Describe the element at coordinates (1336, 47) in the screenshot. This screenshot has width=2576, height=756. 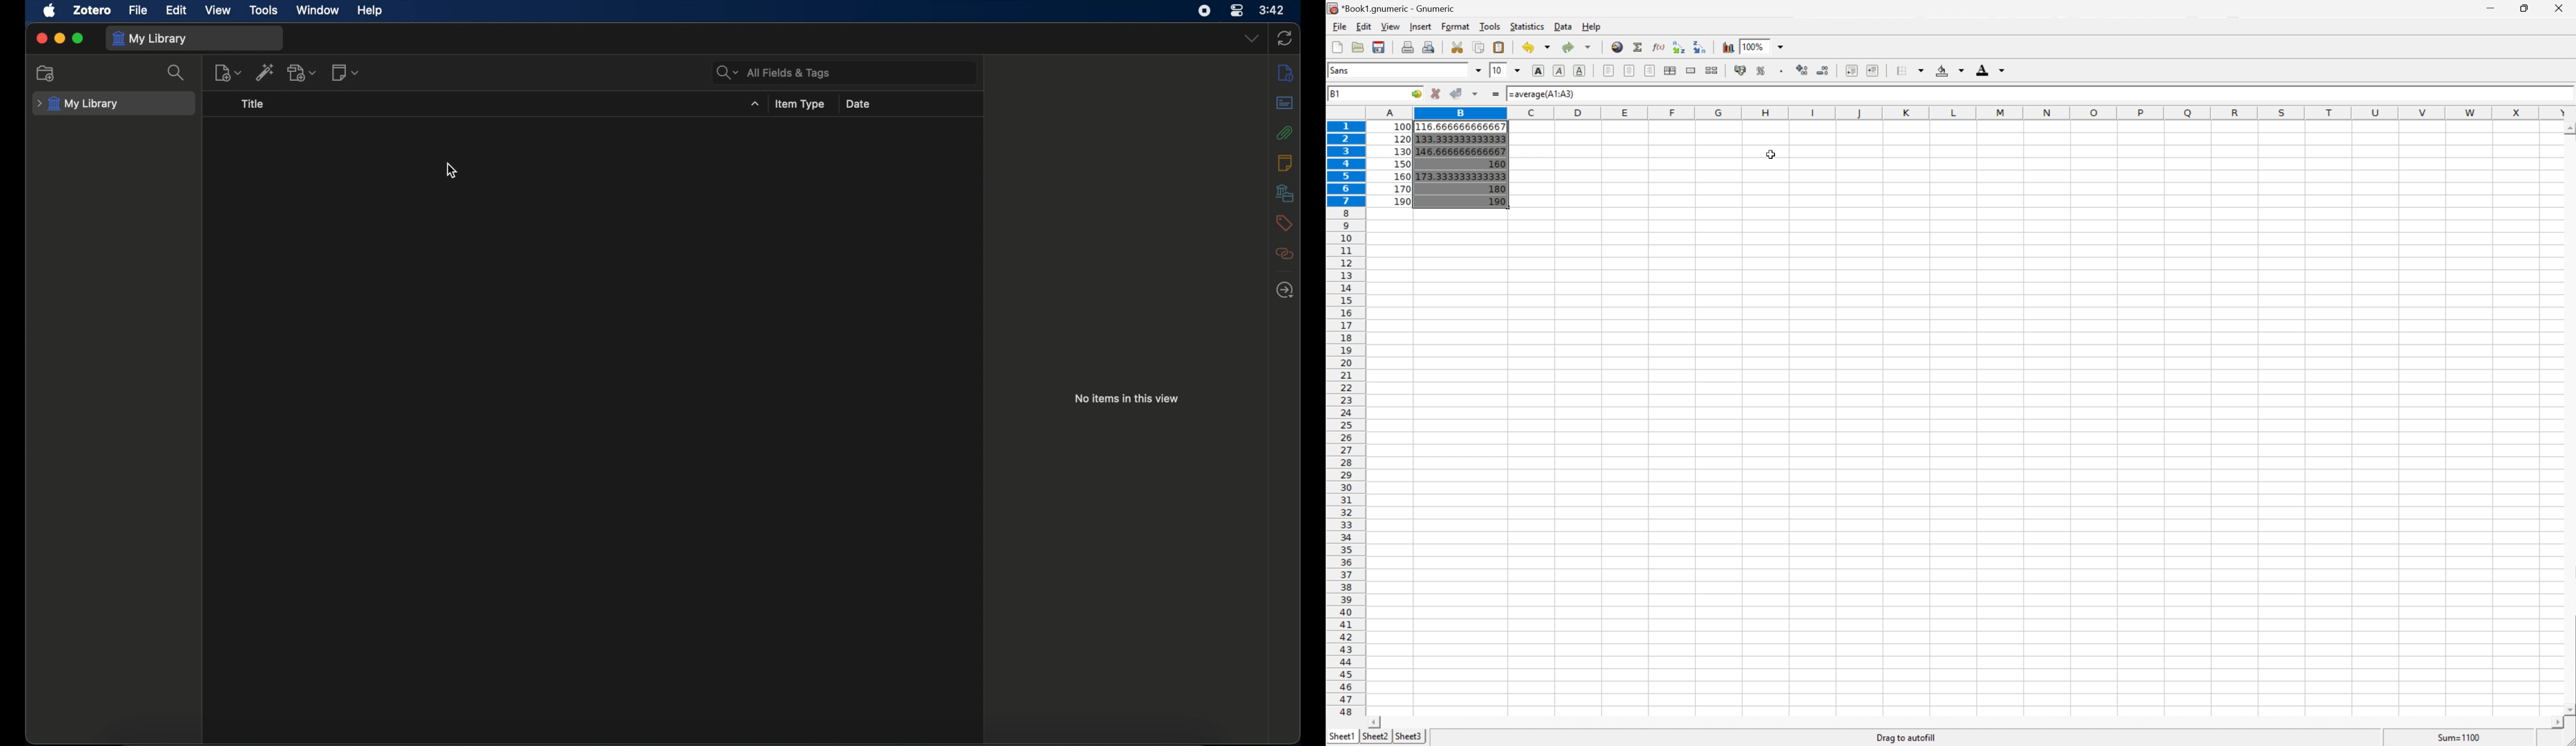
I see `Create a new workbook` at that location.